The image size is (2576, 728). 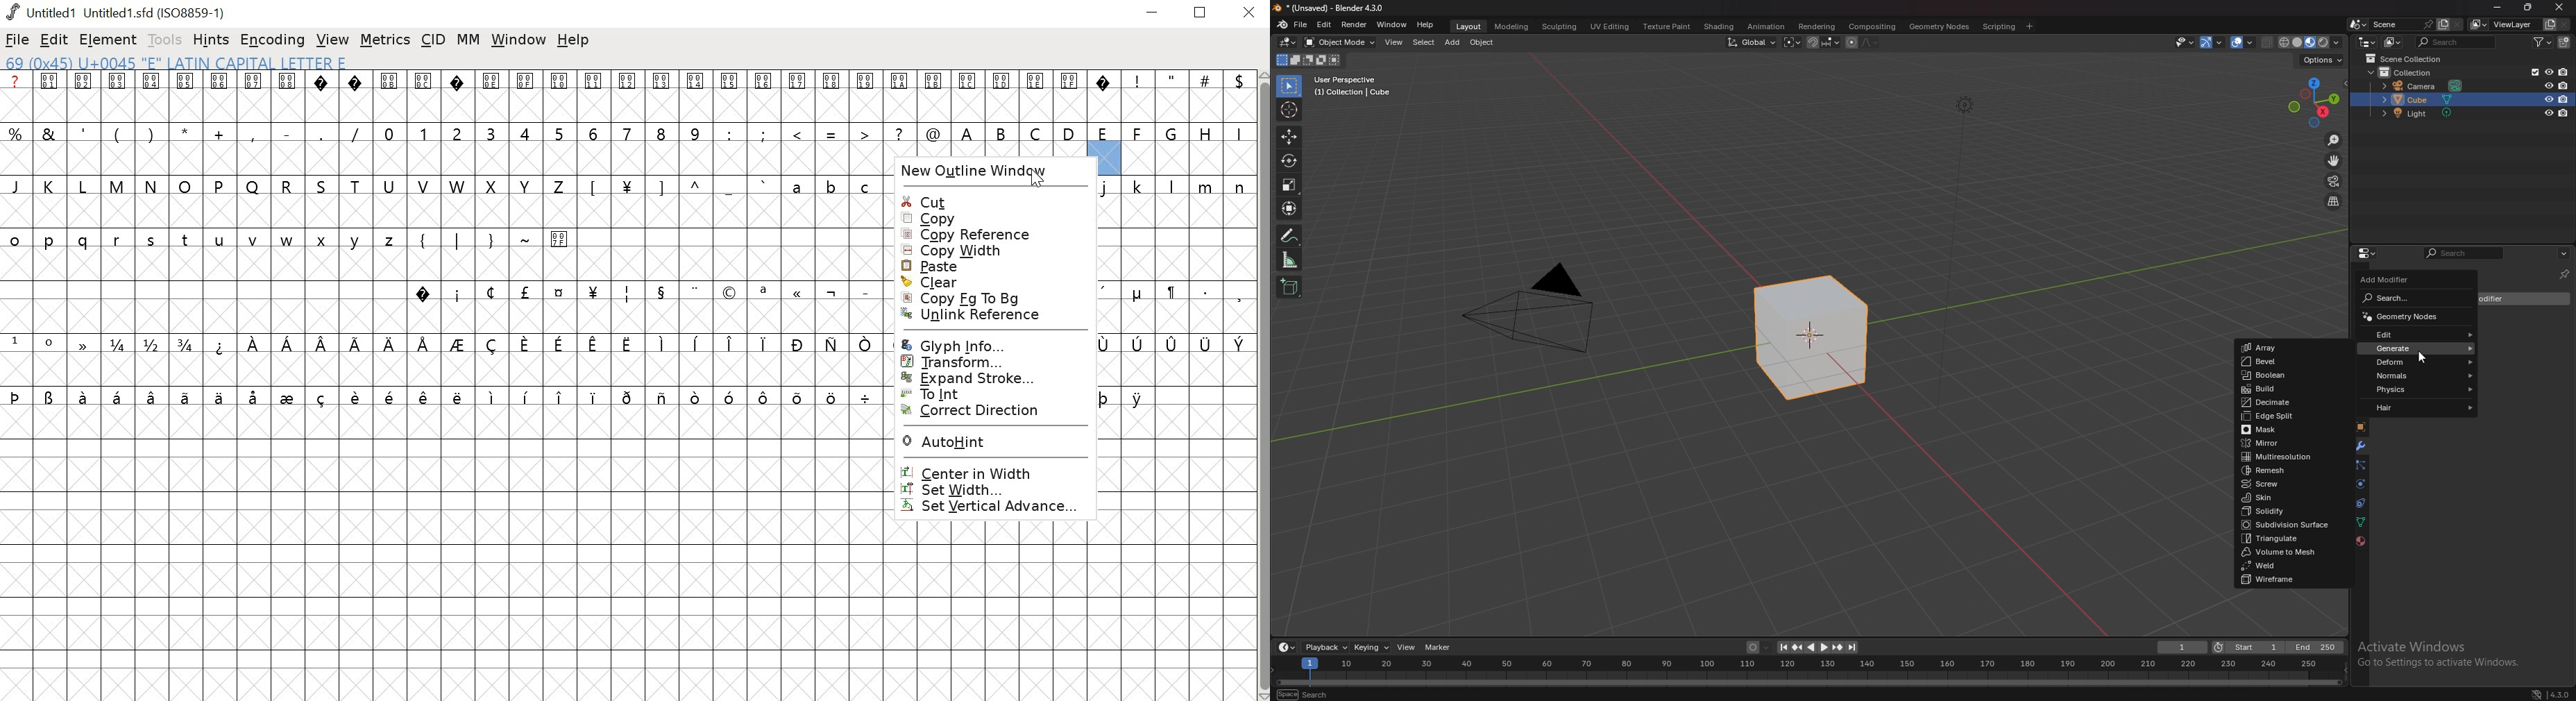 What do you see at coordinates (1041, 177) in the screenshot?
I see `Cursor over New Outline Window` at bounding box center [1041, 177].